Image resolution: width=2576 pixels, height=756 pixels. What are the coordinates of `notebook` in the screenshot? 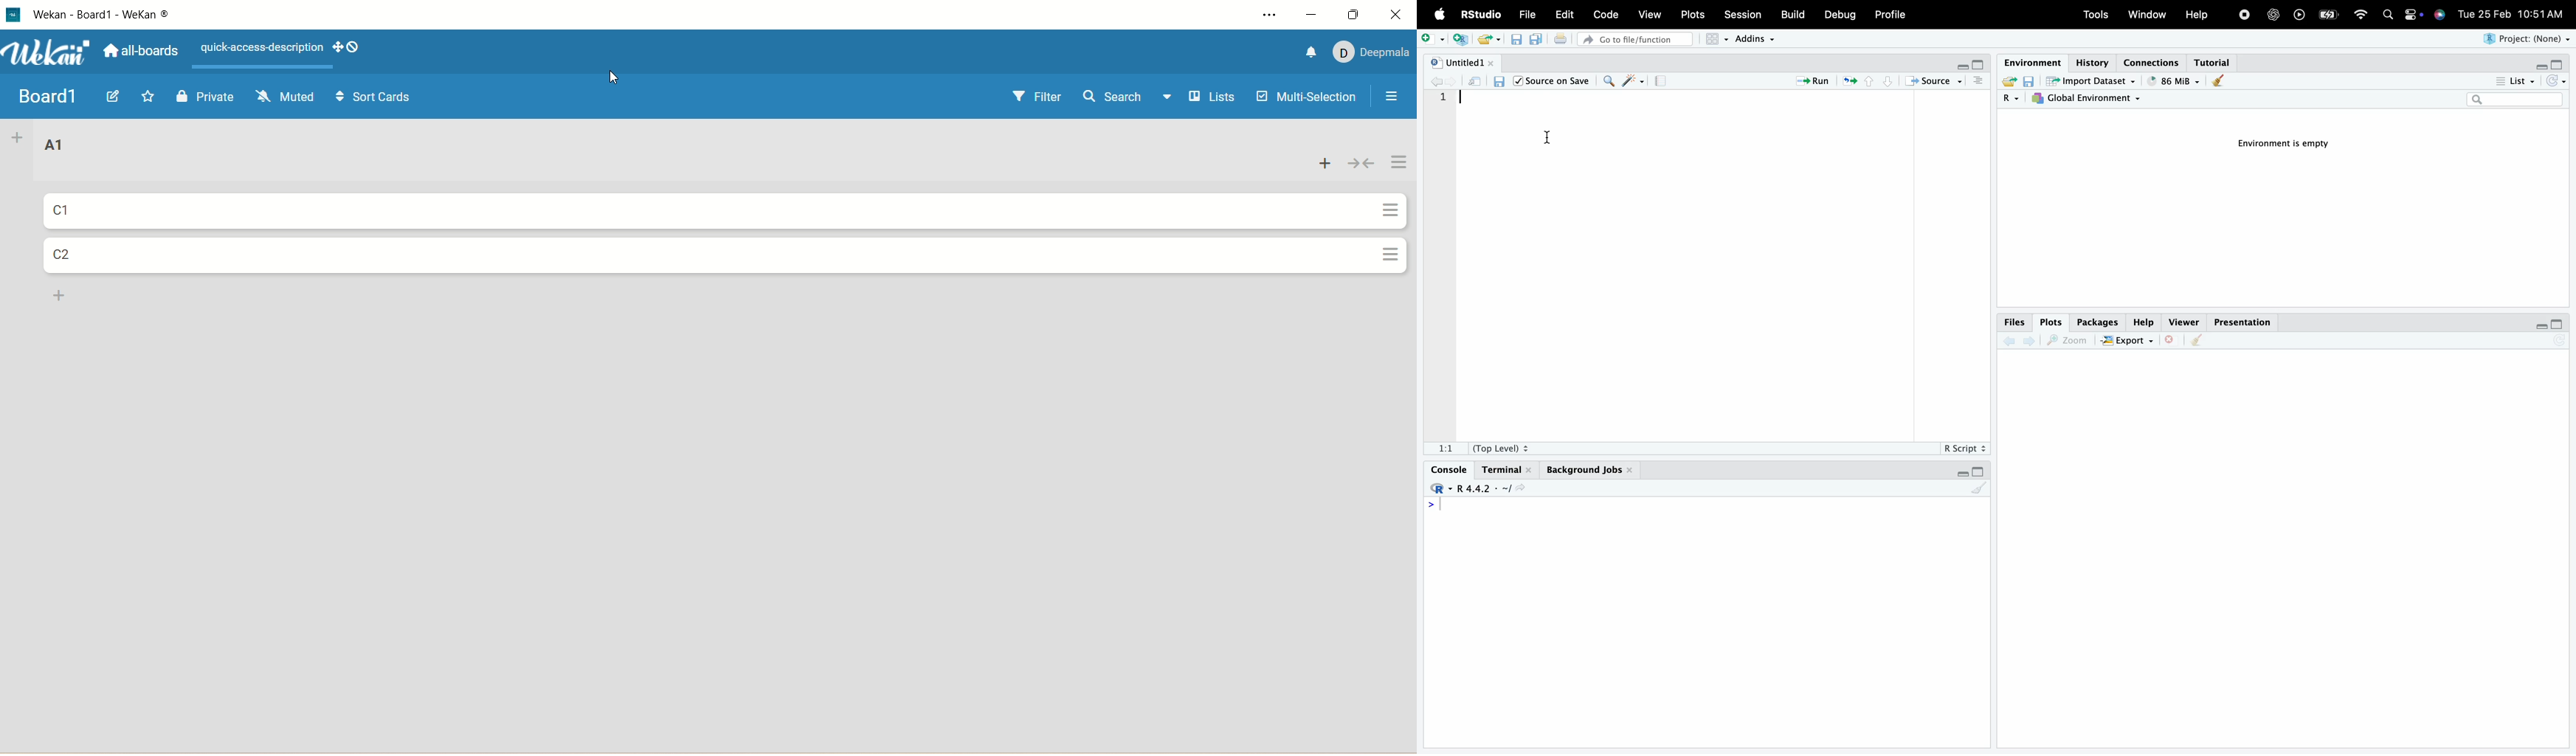 It's located at (1665, 83).